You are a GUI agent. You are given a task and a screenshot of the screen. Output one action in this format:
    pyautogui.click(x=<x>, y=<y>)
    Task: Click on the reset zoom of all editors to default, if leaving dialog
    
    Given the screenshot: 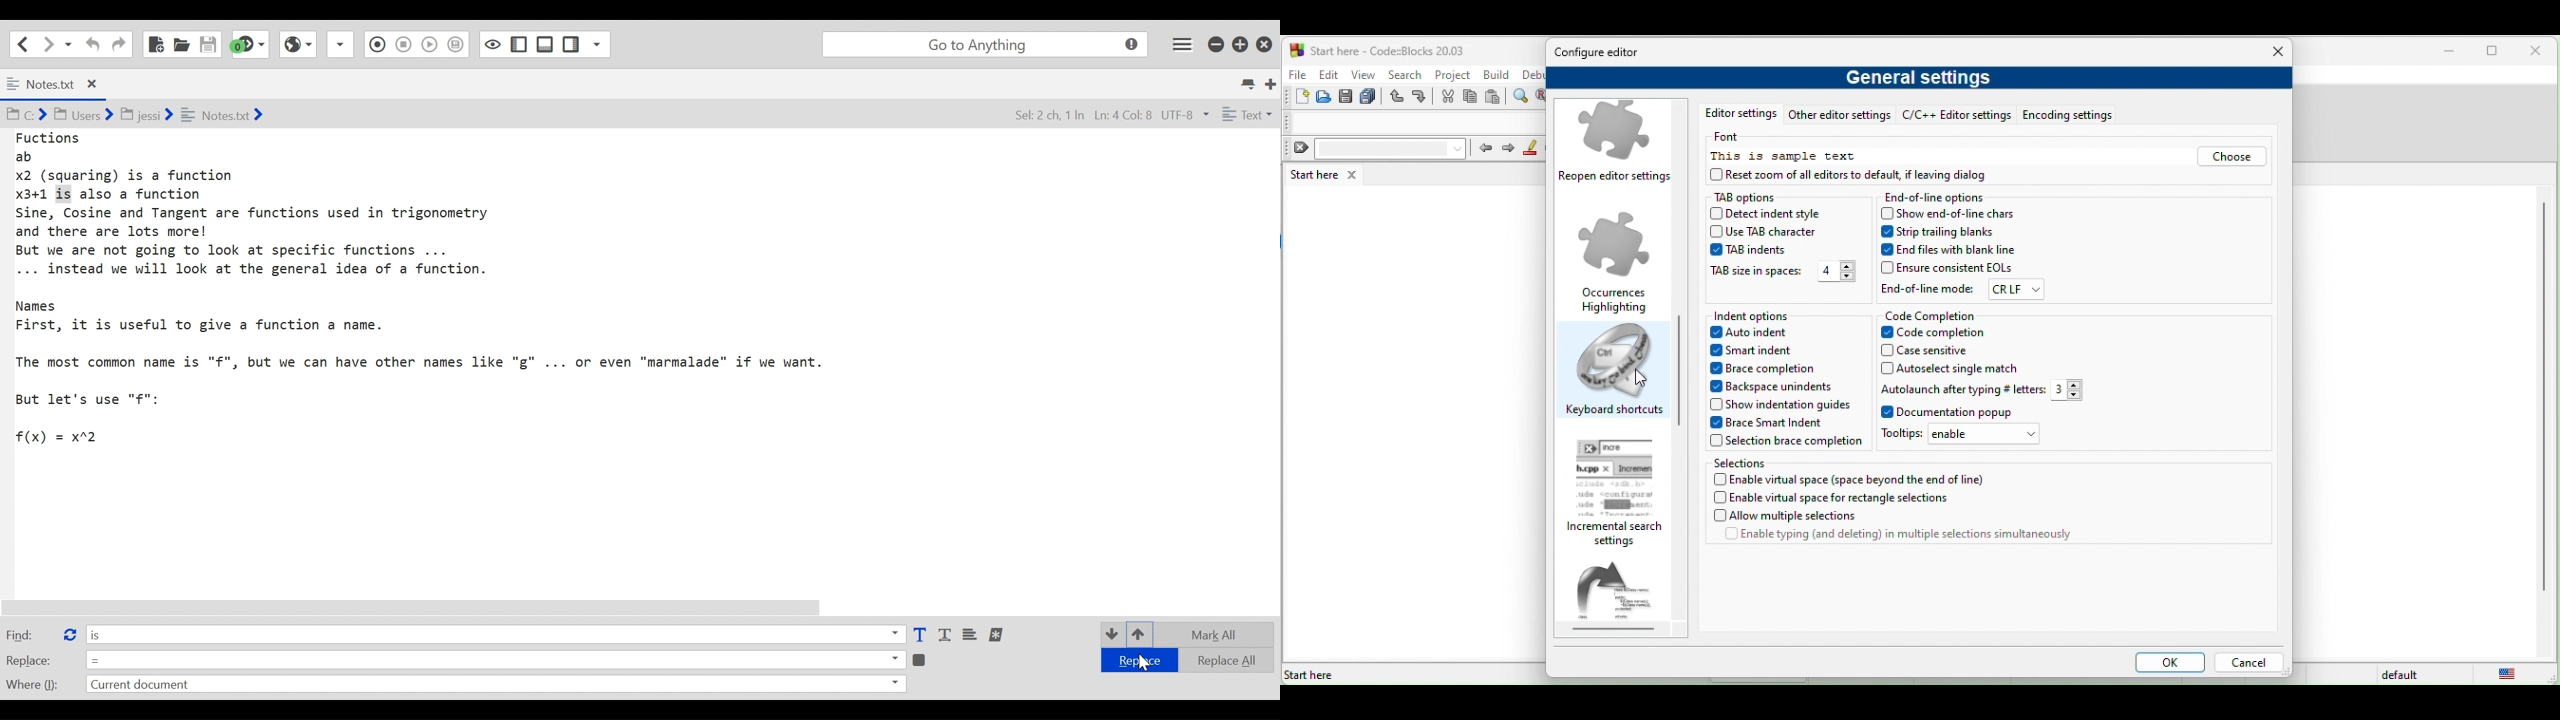 What is the action you would take?
    pyautogui.click(x=1869, y=177)
    